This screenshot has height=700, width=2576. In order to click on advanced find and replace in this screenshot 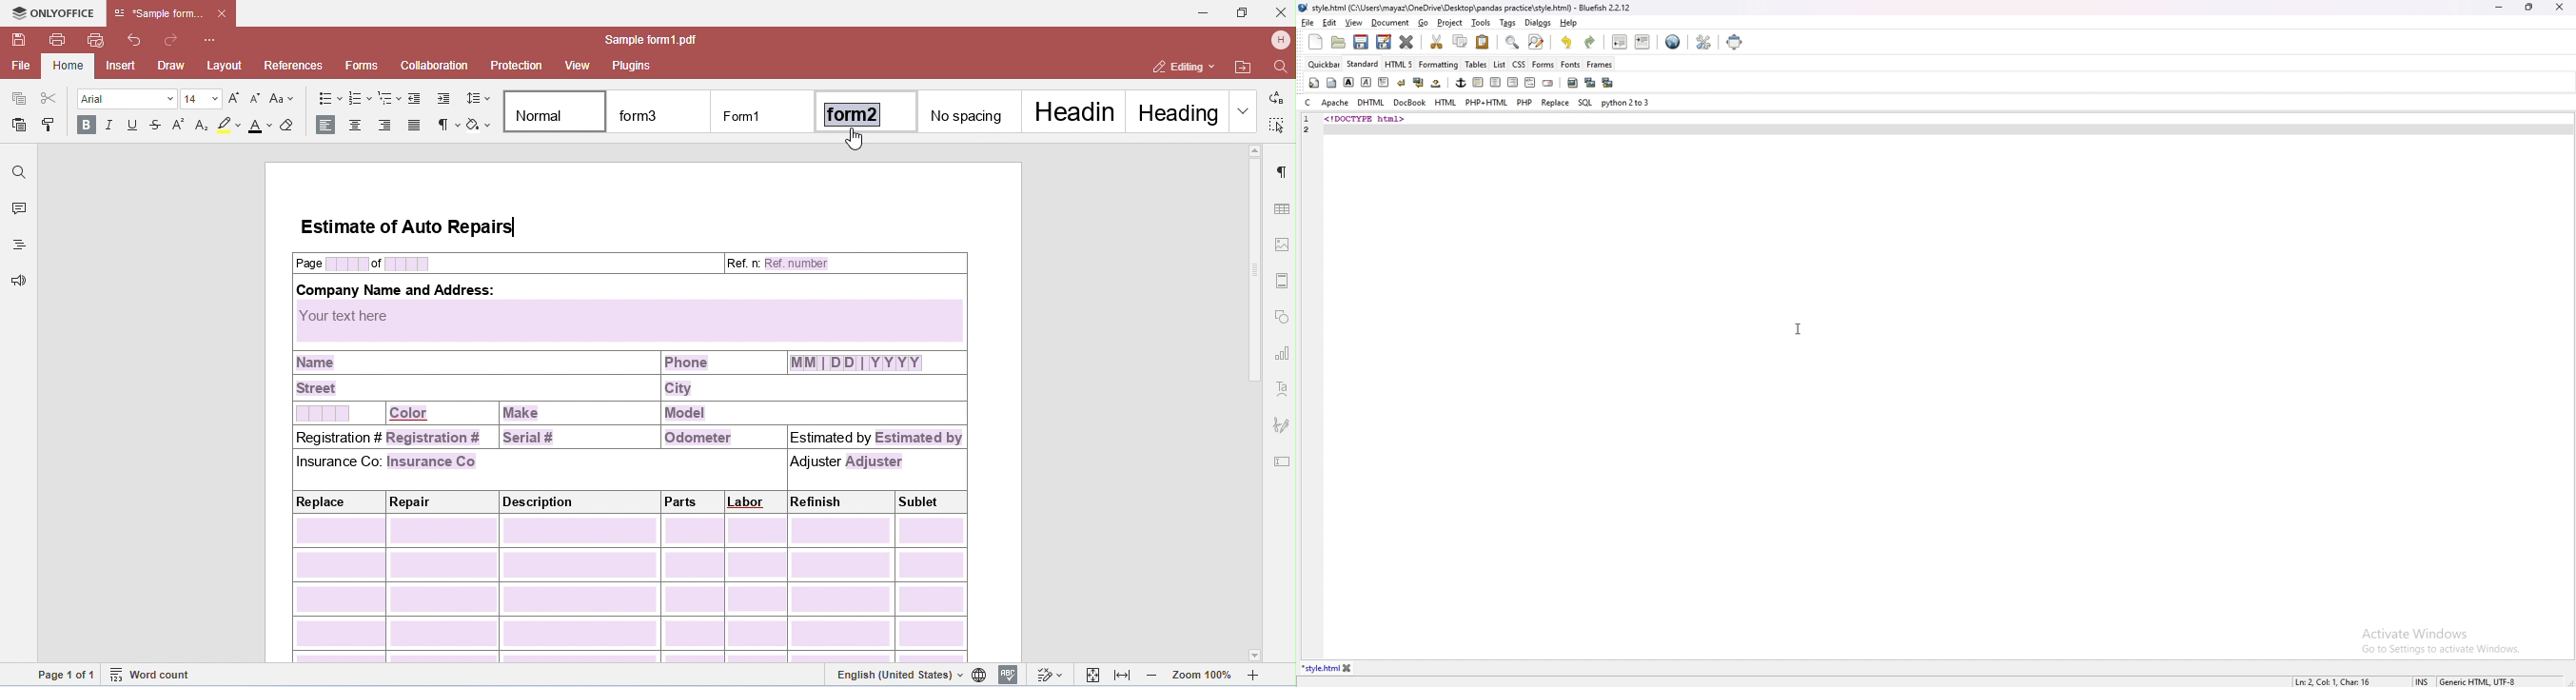, I will do `click(1536, 41)`.